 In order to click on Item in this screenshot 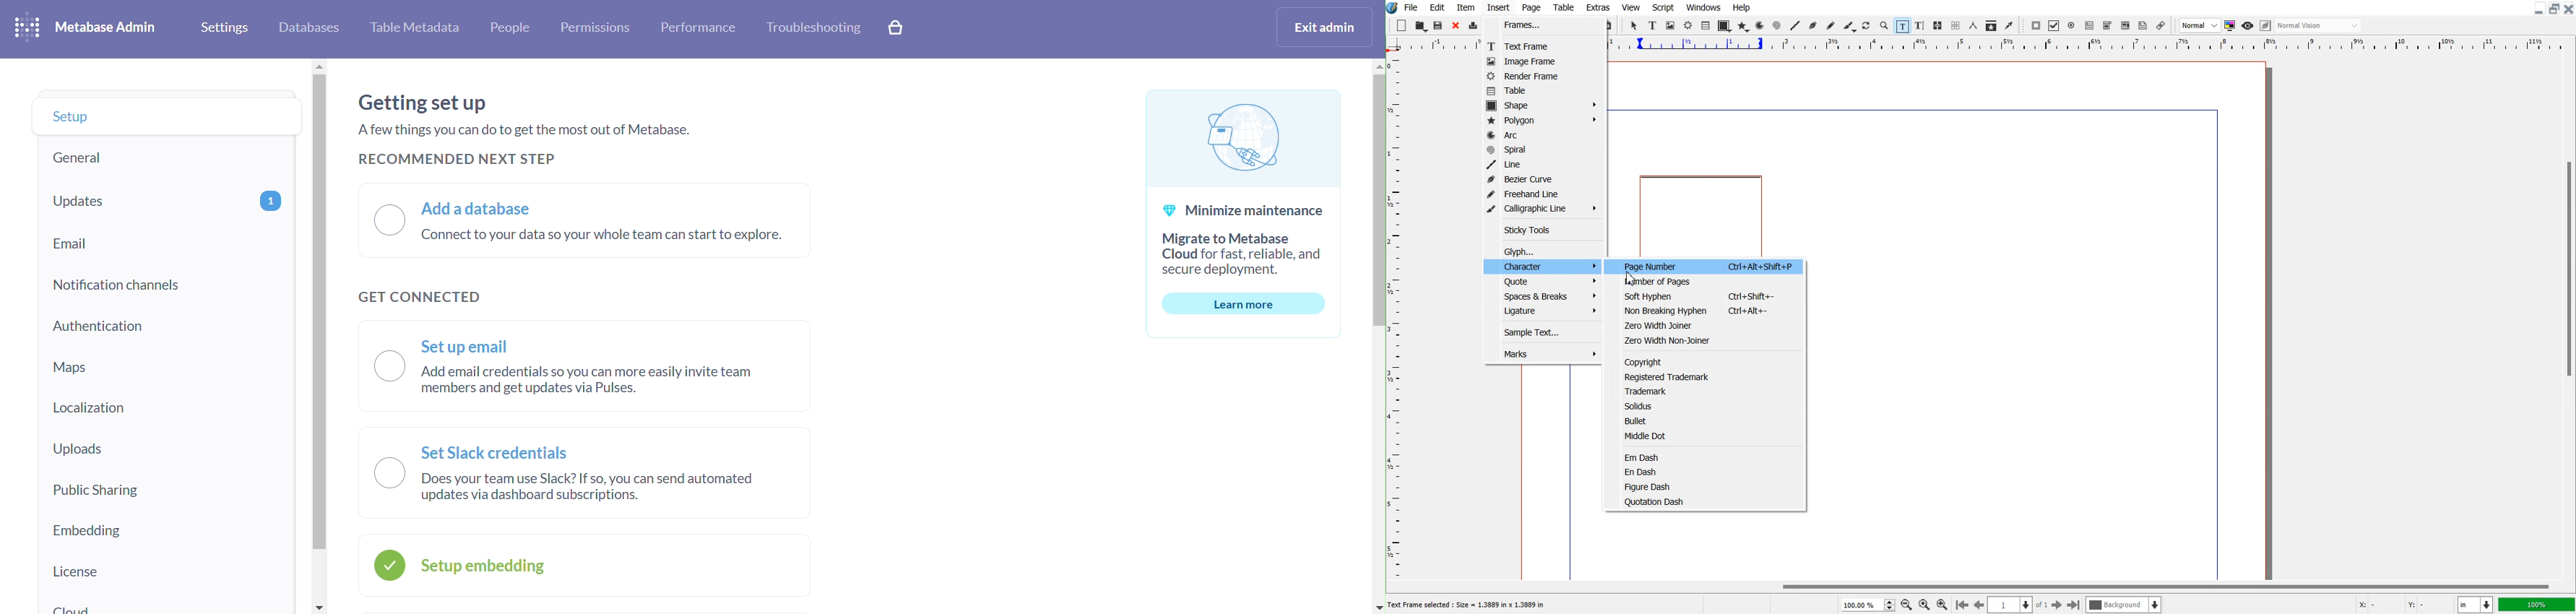, I will do `click(1466, 7)`.